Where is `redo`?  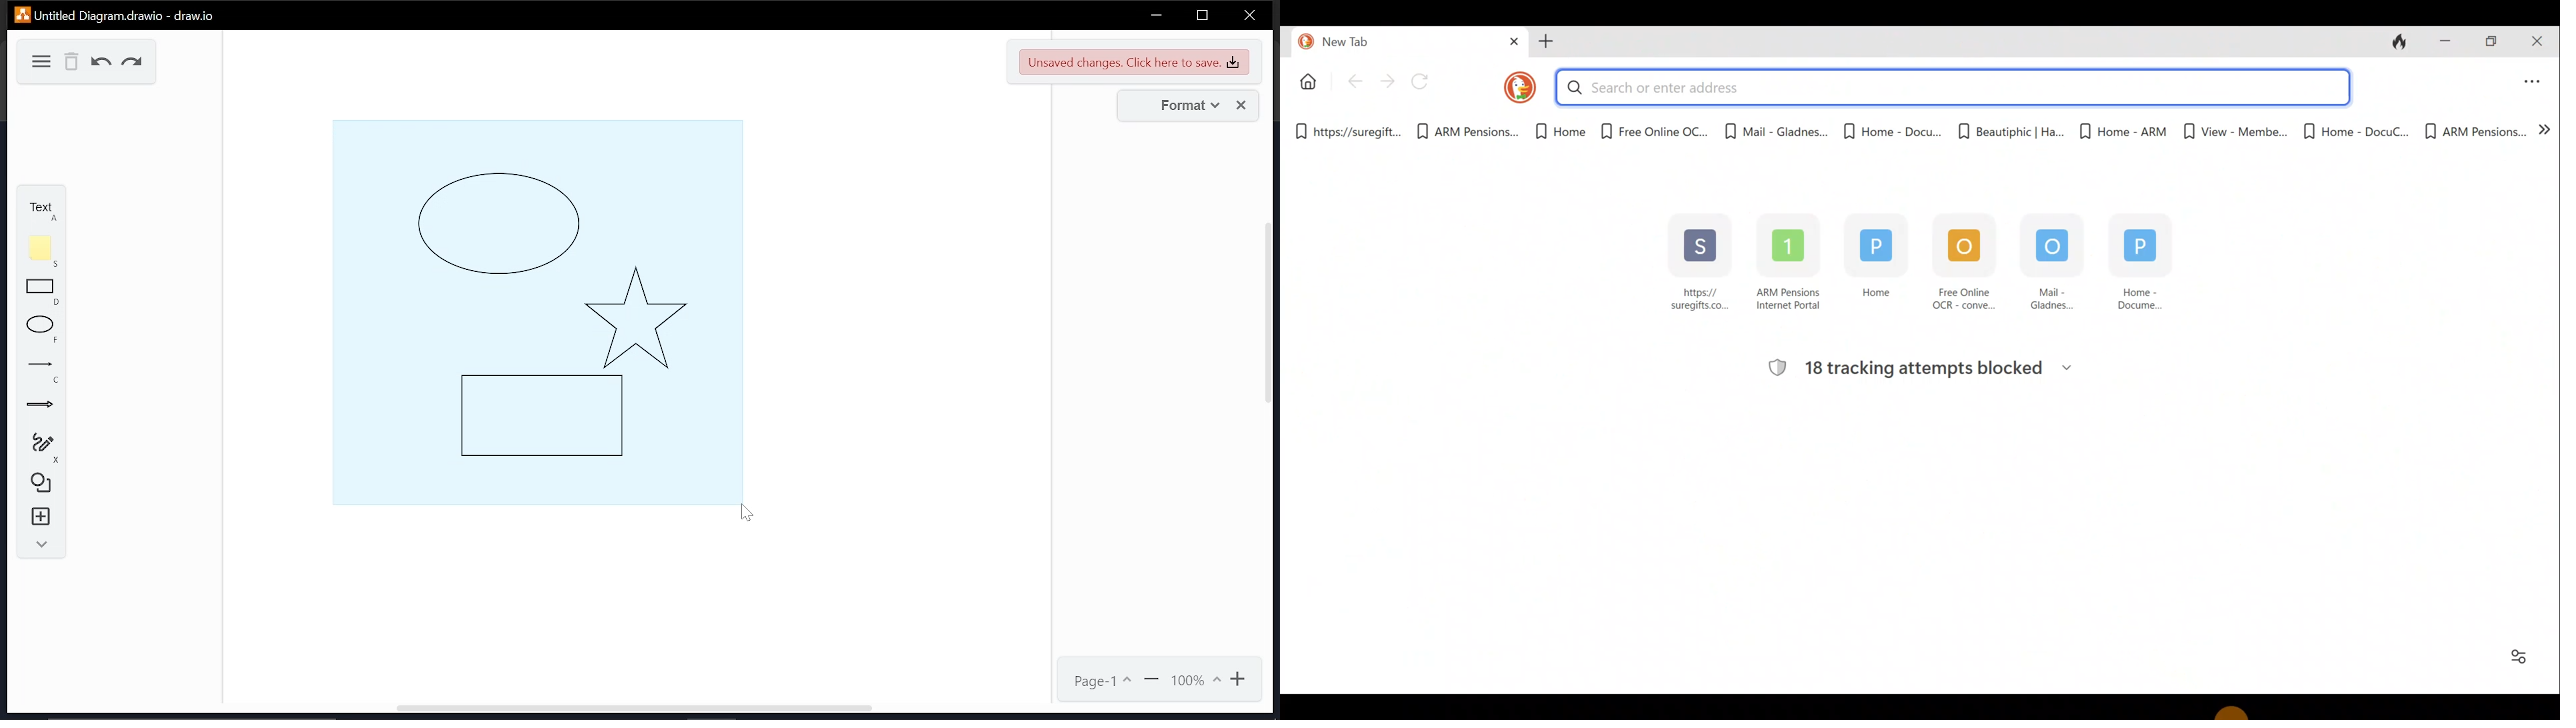
redo is located at coordinates (133, 64).